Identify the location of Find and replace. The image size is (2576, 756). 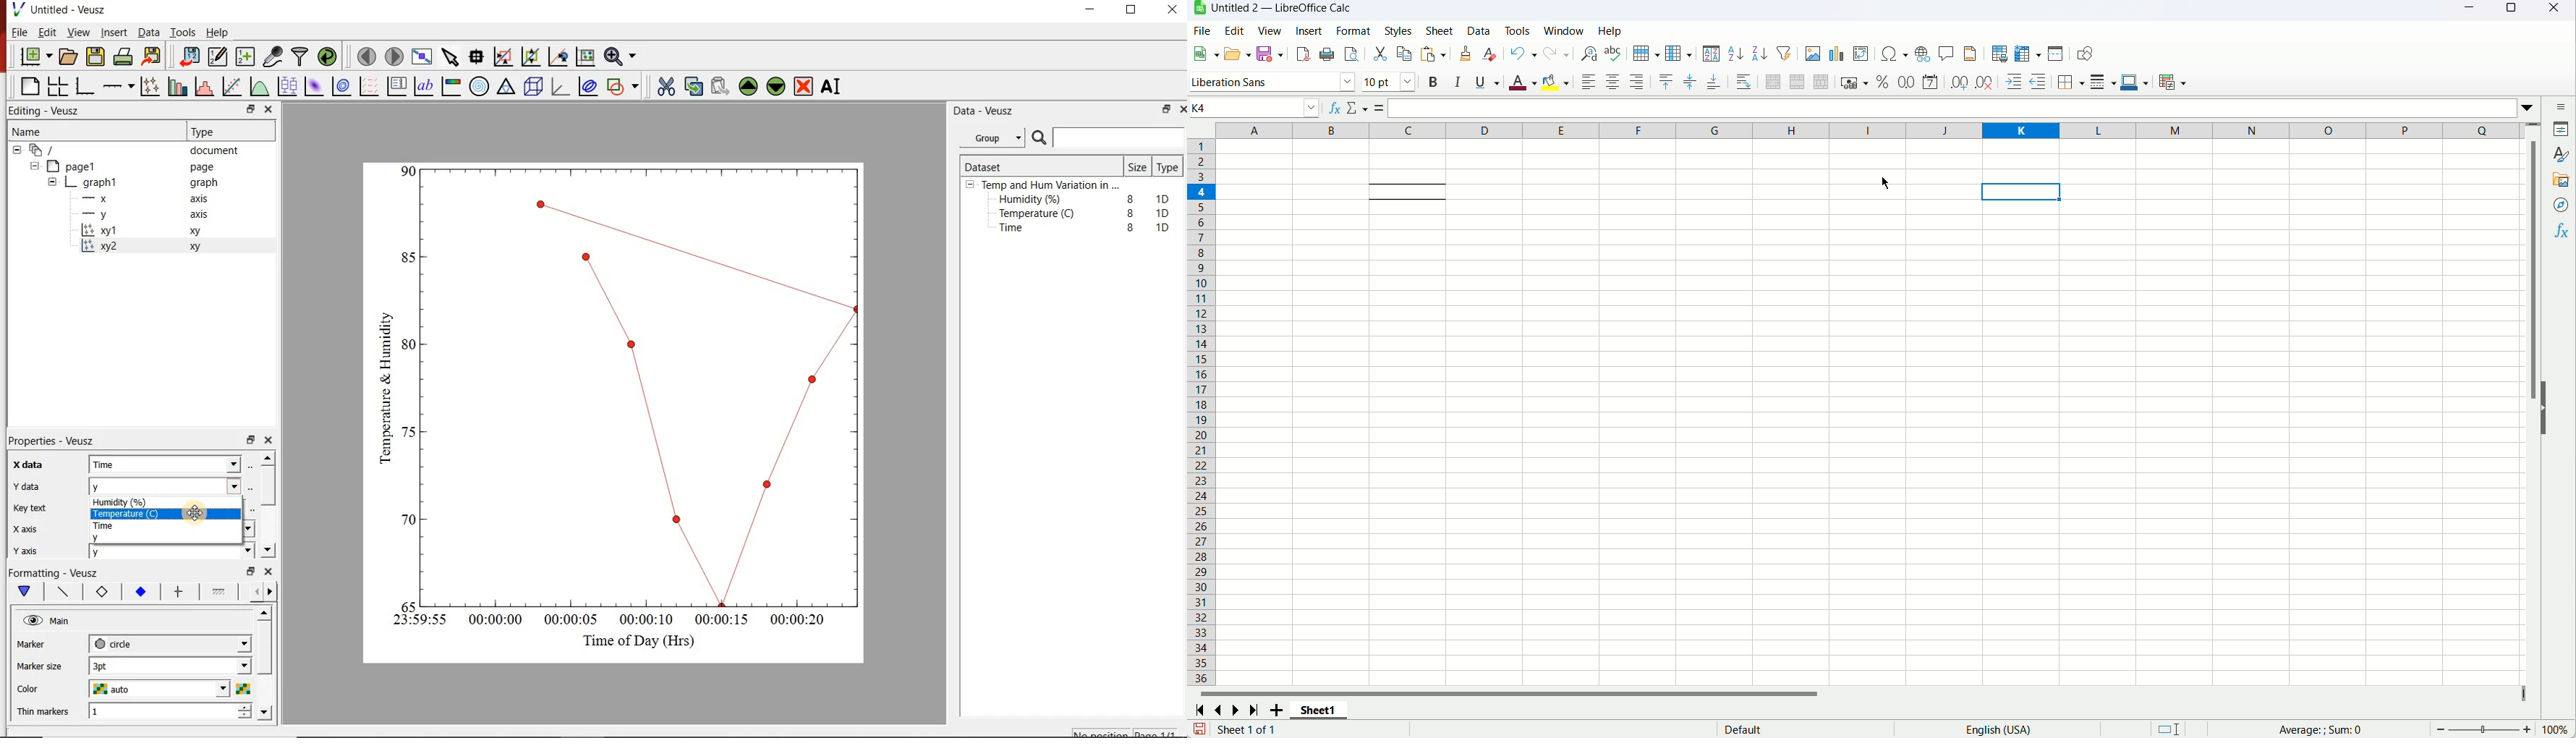
(1589, 54).